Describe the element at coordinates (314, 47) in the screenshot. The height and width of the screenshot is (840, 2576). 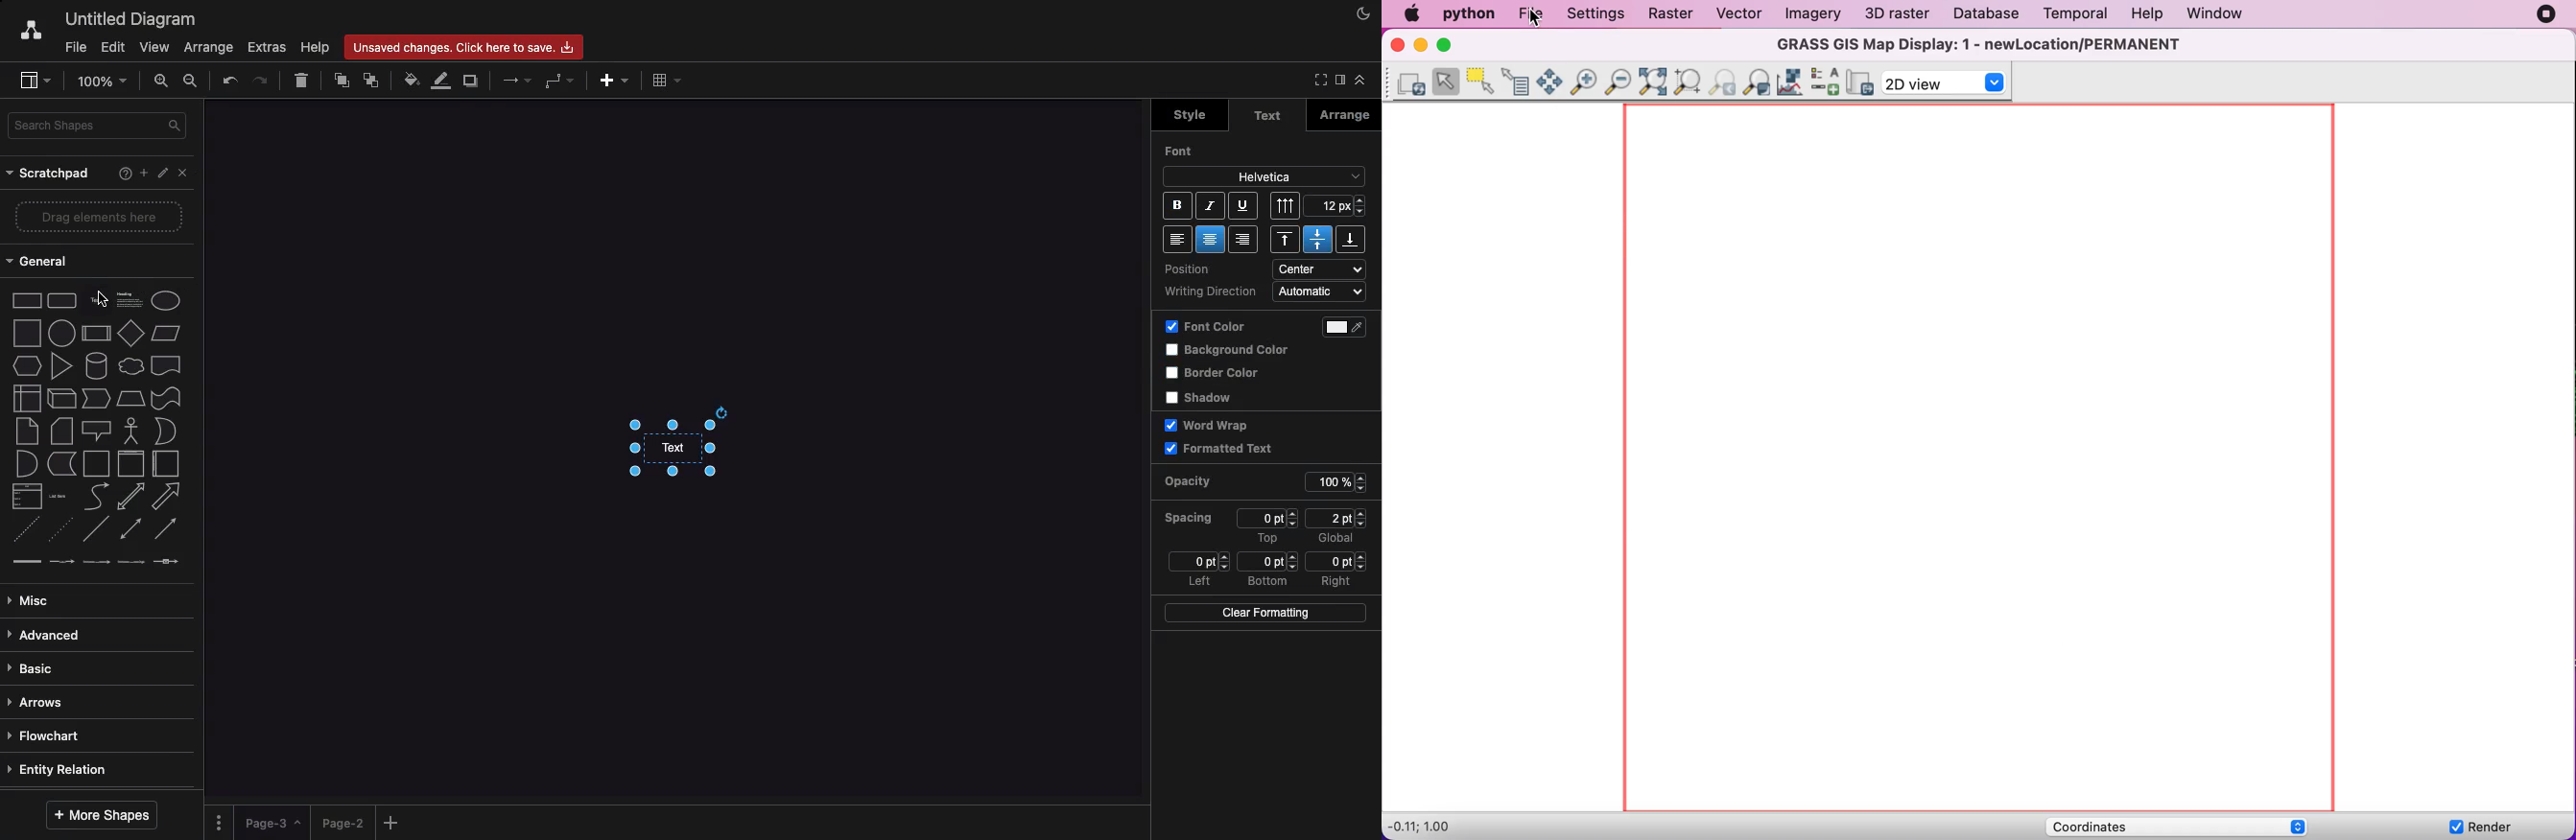
I see `Help` at that location.